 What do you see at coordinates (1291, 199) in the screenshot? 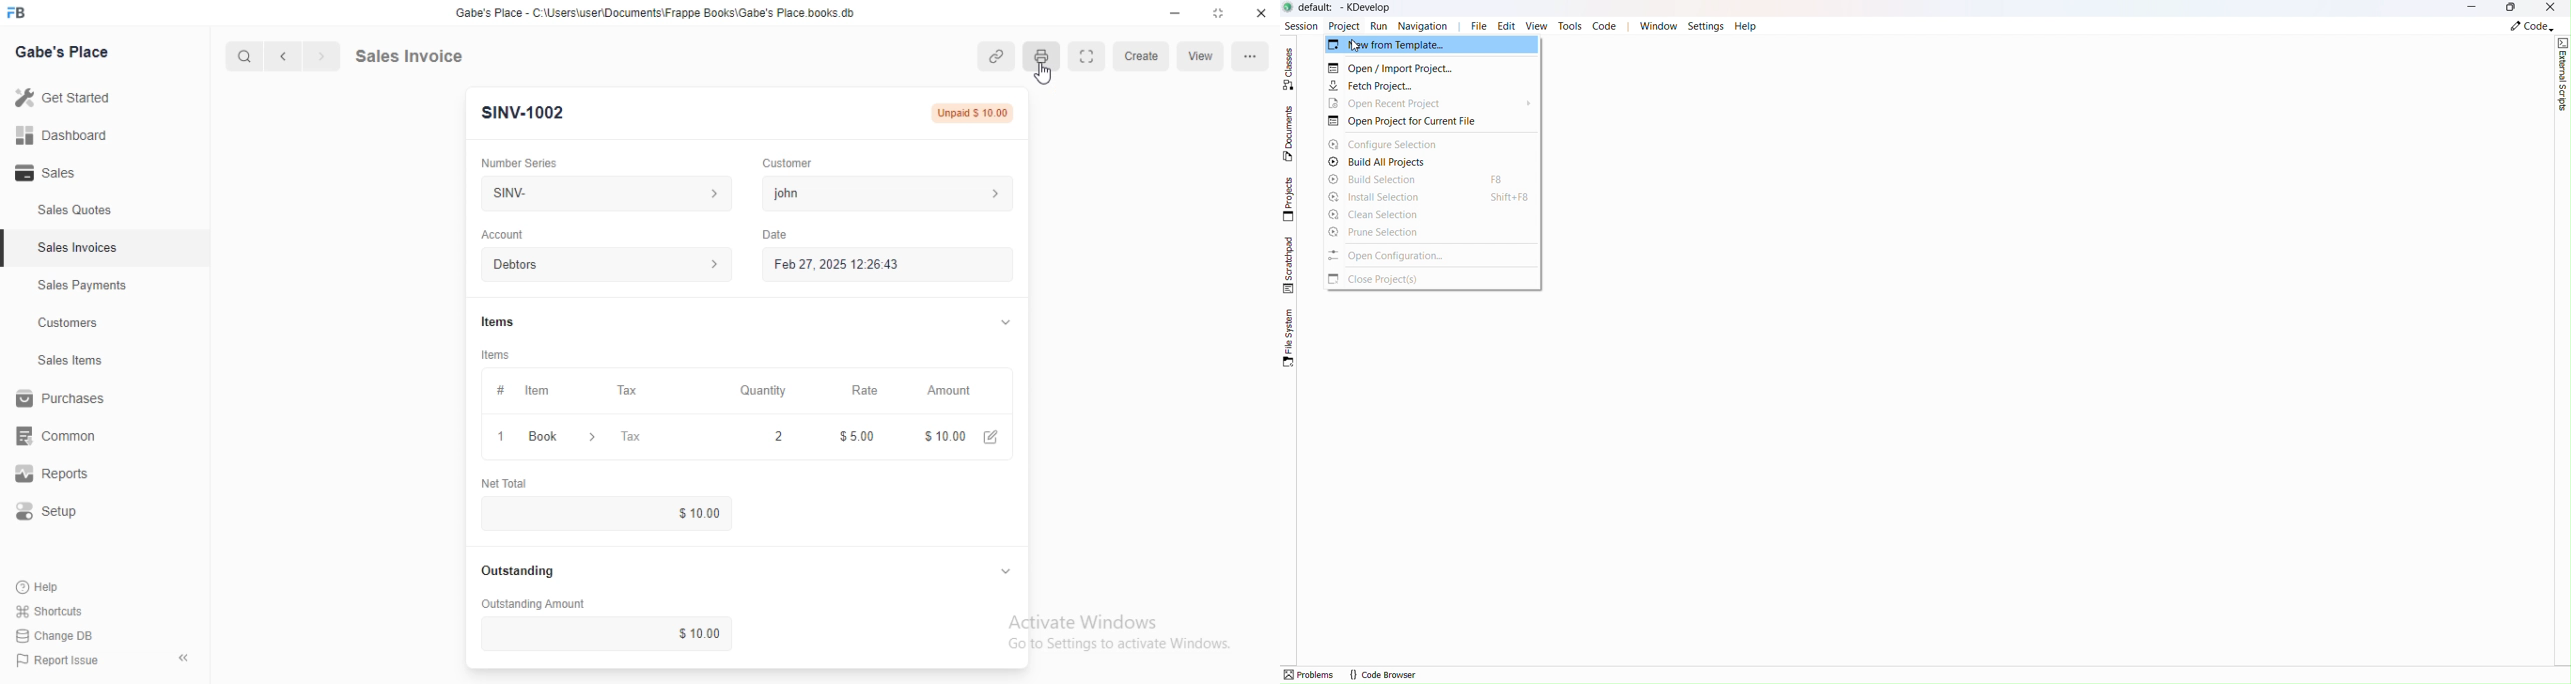
I see `Projects` at bounding box center [1291, 199].